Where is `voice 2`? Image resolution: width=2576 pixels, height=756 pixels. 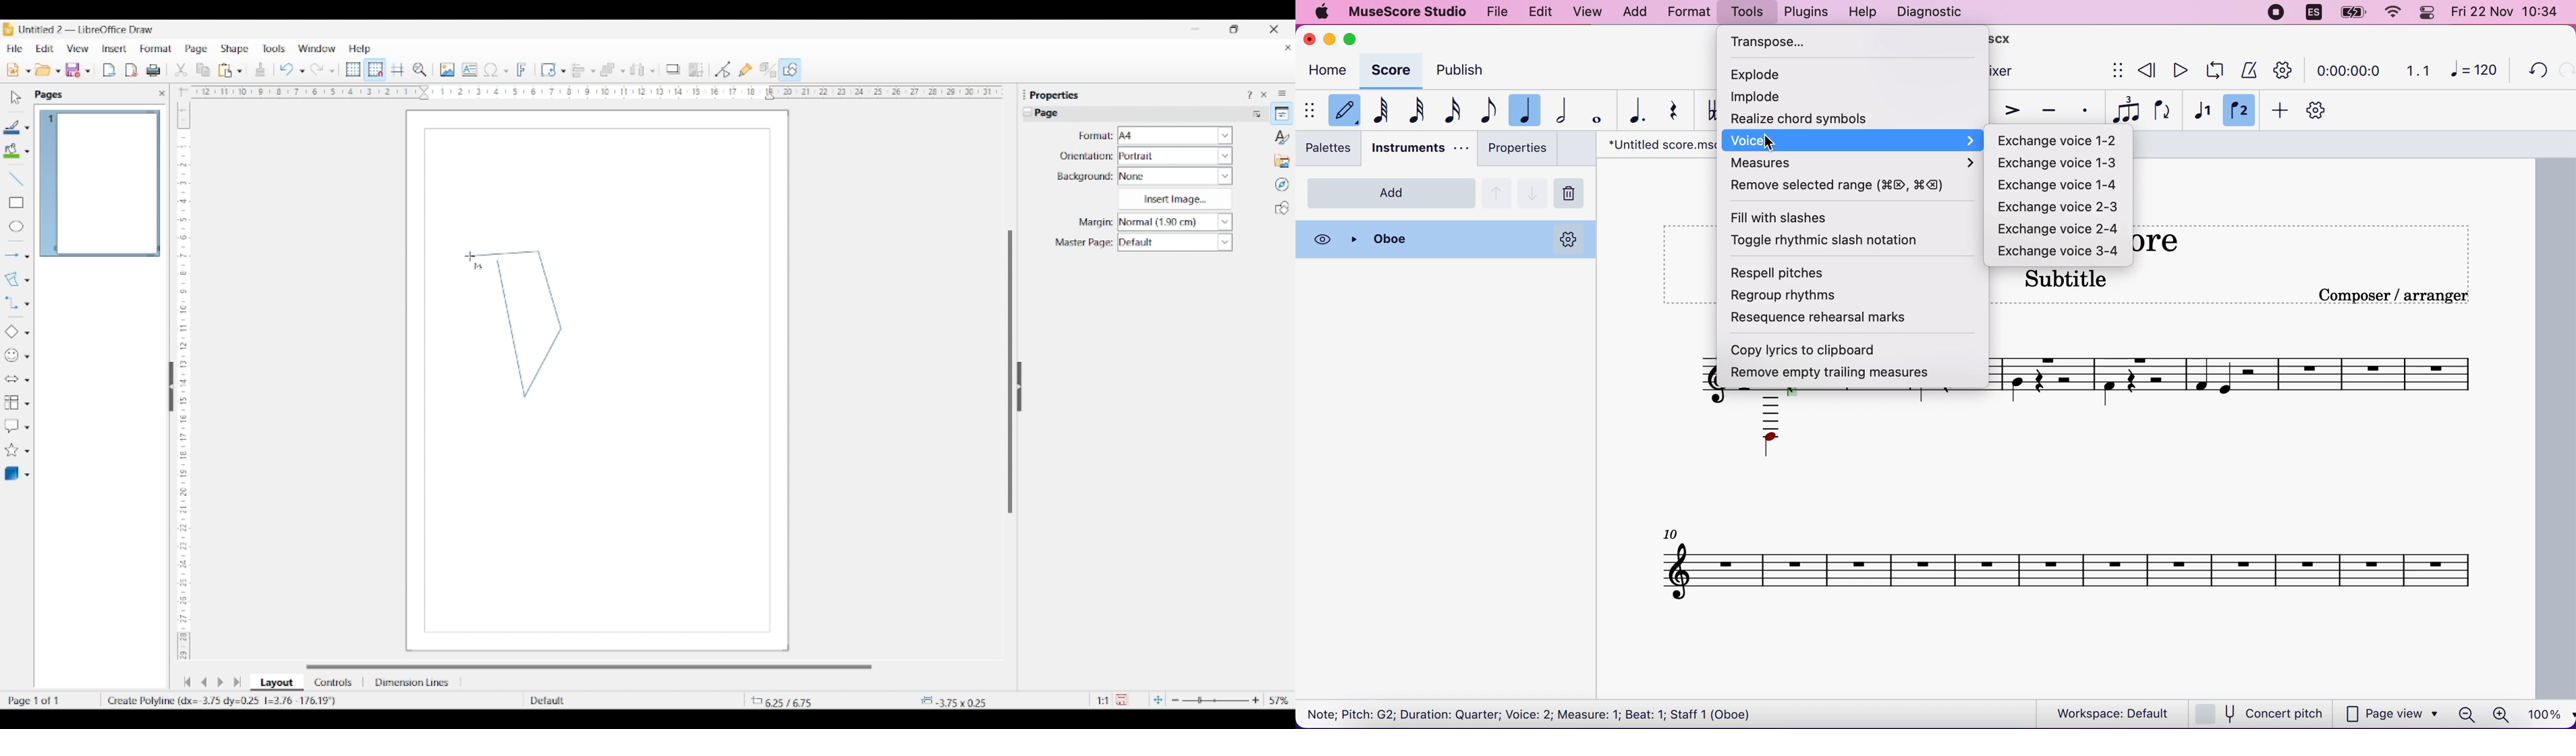
voice 2 is located at coordinates (2243, 110).